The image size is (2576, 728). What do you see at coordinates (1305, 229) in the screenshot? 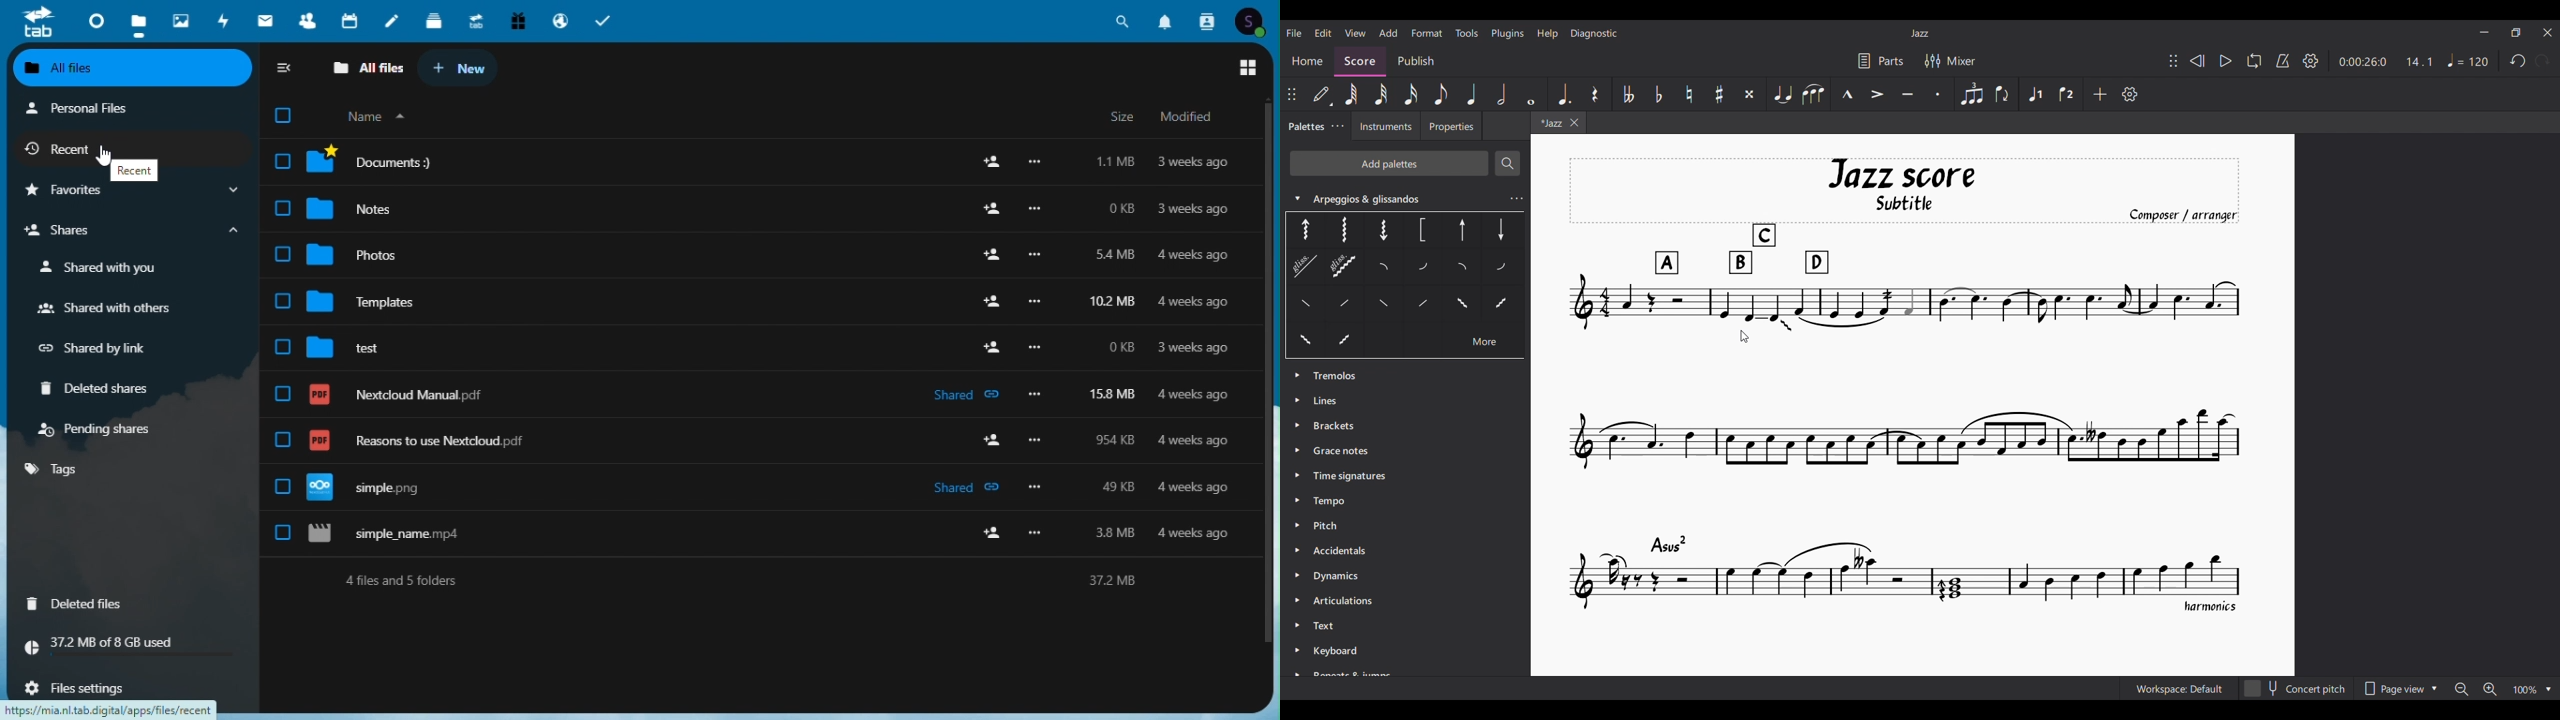
I see `Options under current selected palette` at bounding box center [1305, 229].